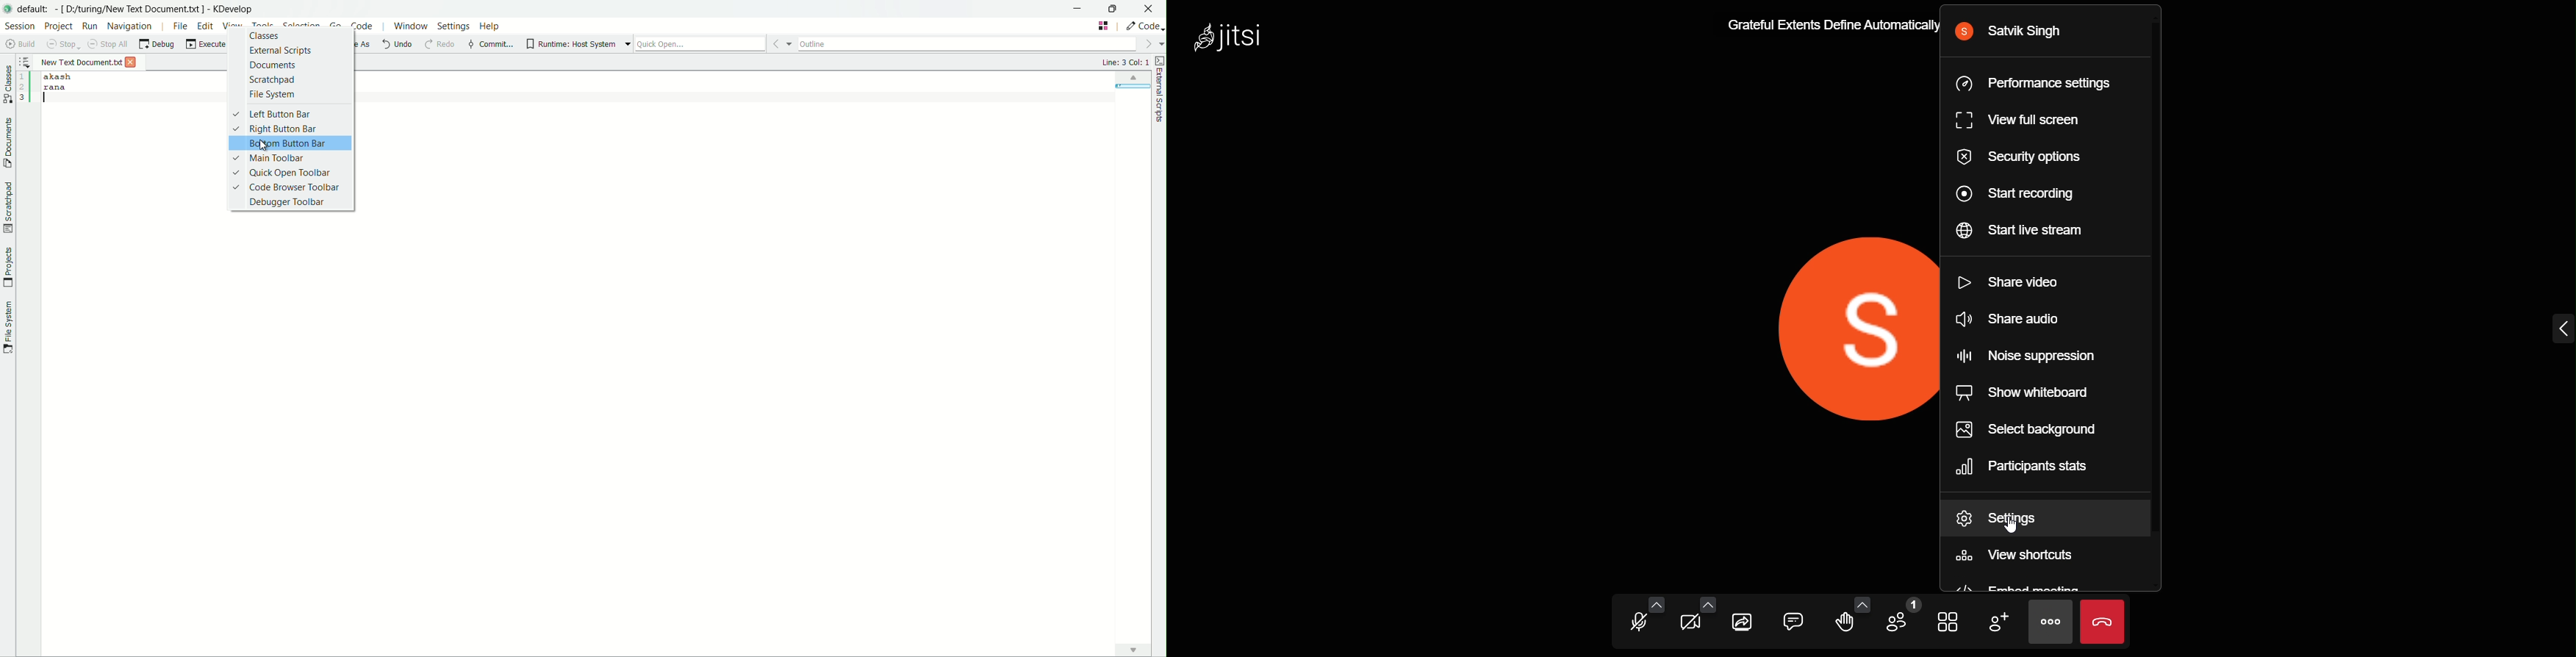  What do you see at coordinates (213, 44) in the screenshot?
I see `execute` at bounding box center [213, 44].